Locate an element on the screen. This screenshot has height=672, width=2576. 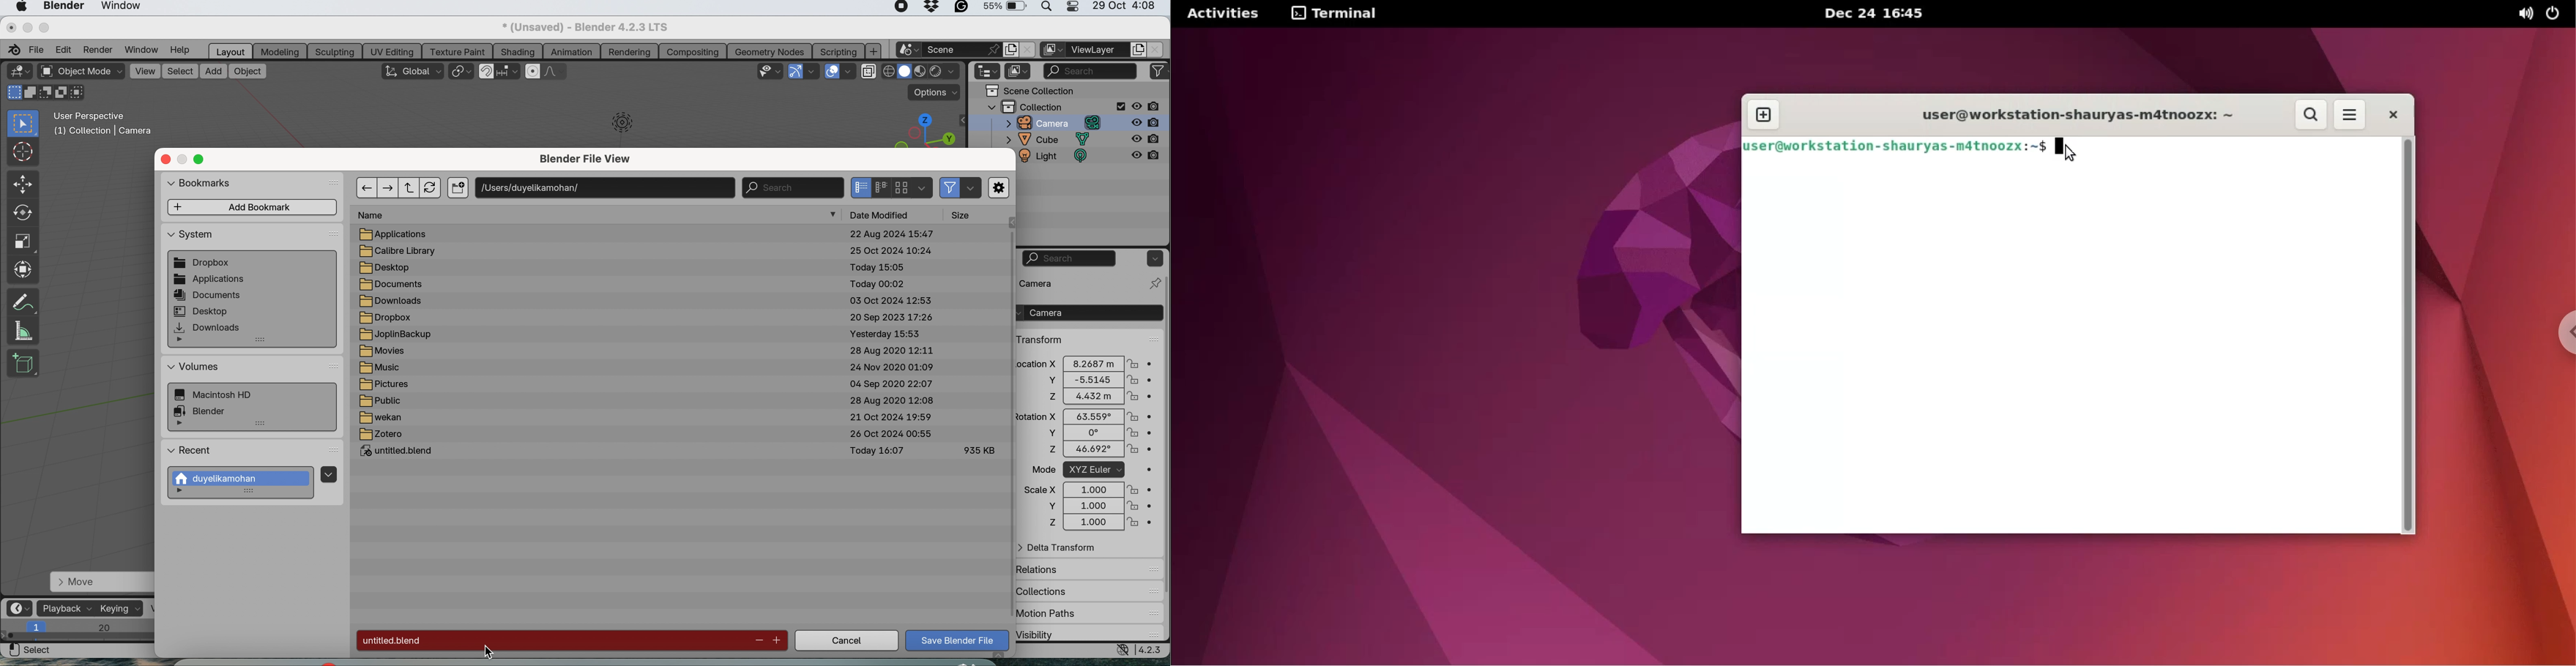
window is located at coordinates (122, 7).